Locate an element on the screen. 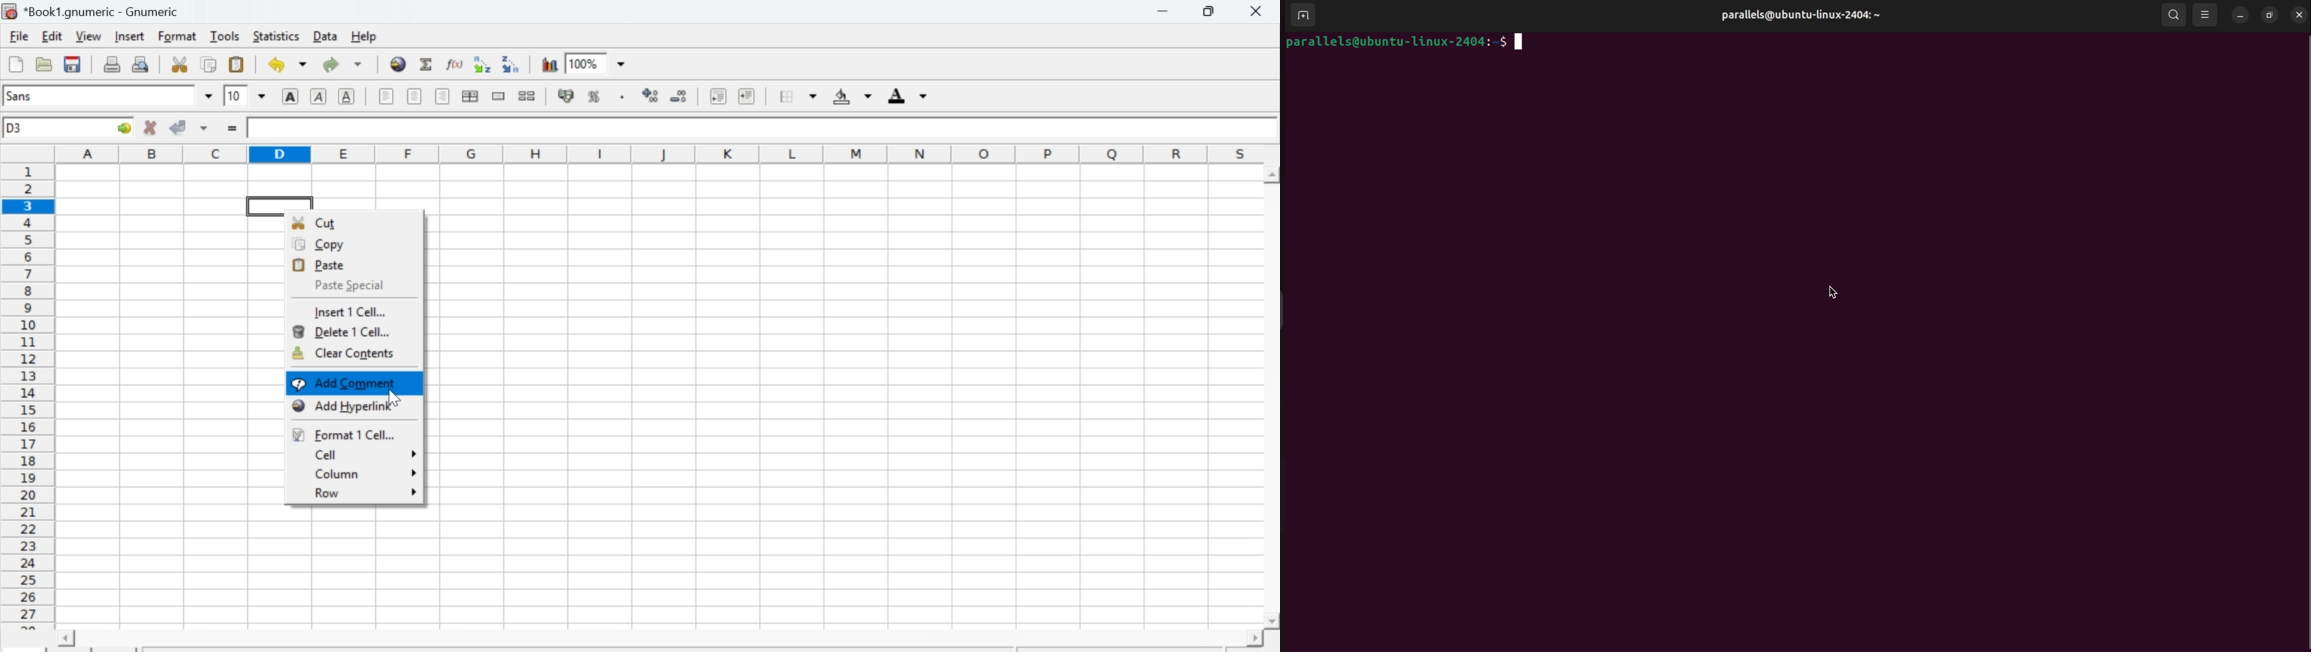 Image resolution: width=2324 pixels, height=672 pixels. Zoom is located at coordinates (586, 62).